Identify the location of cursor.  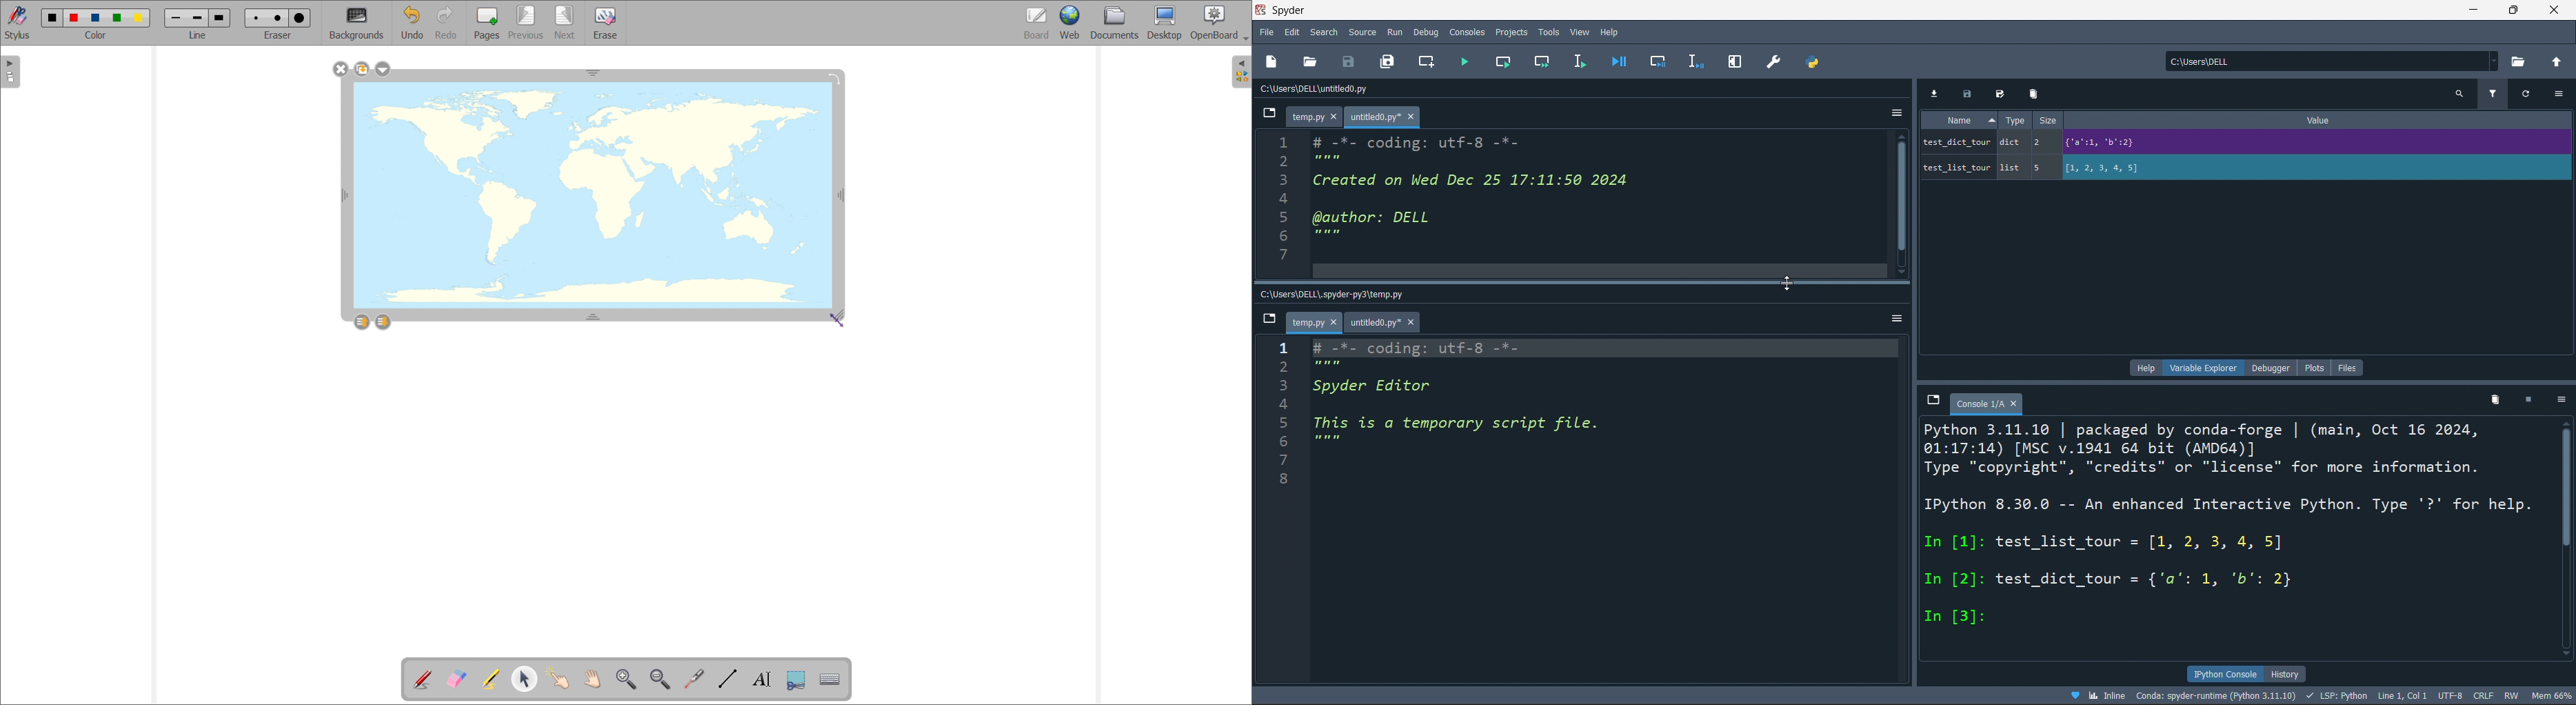
(1785, 284).